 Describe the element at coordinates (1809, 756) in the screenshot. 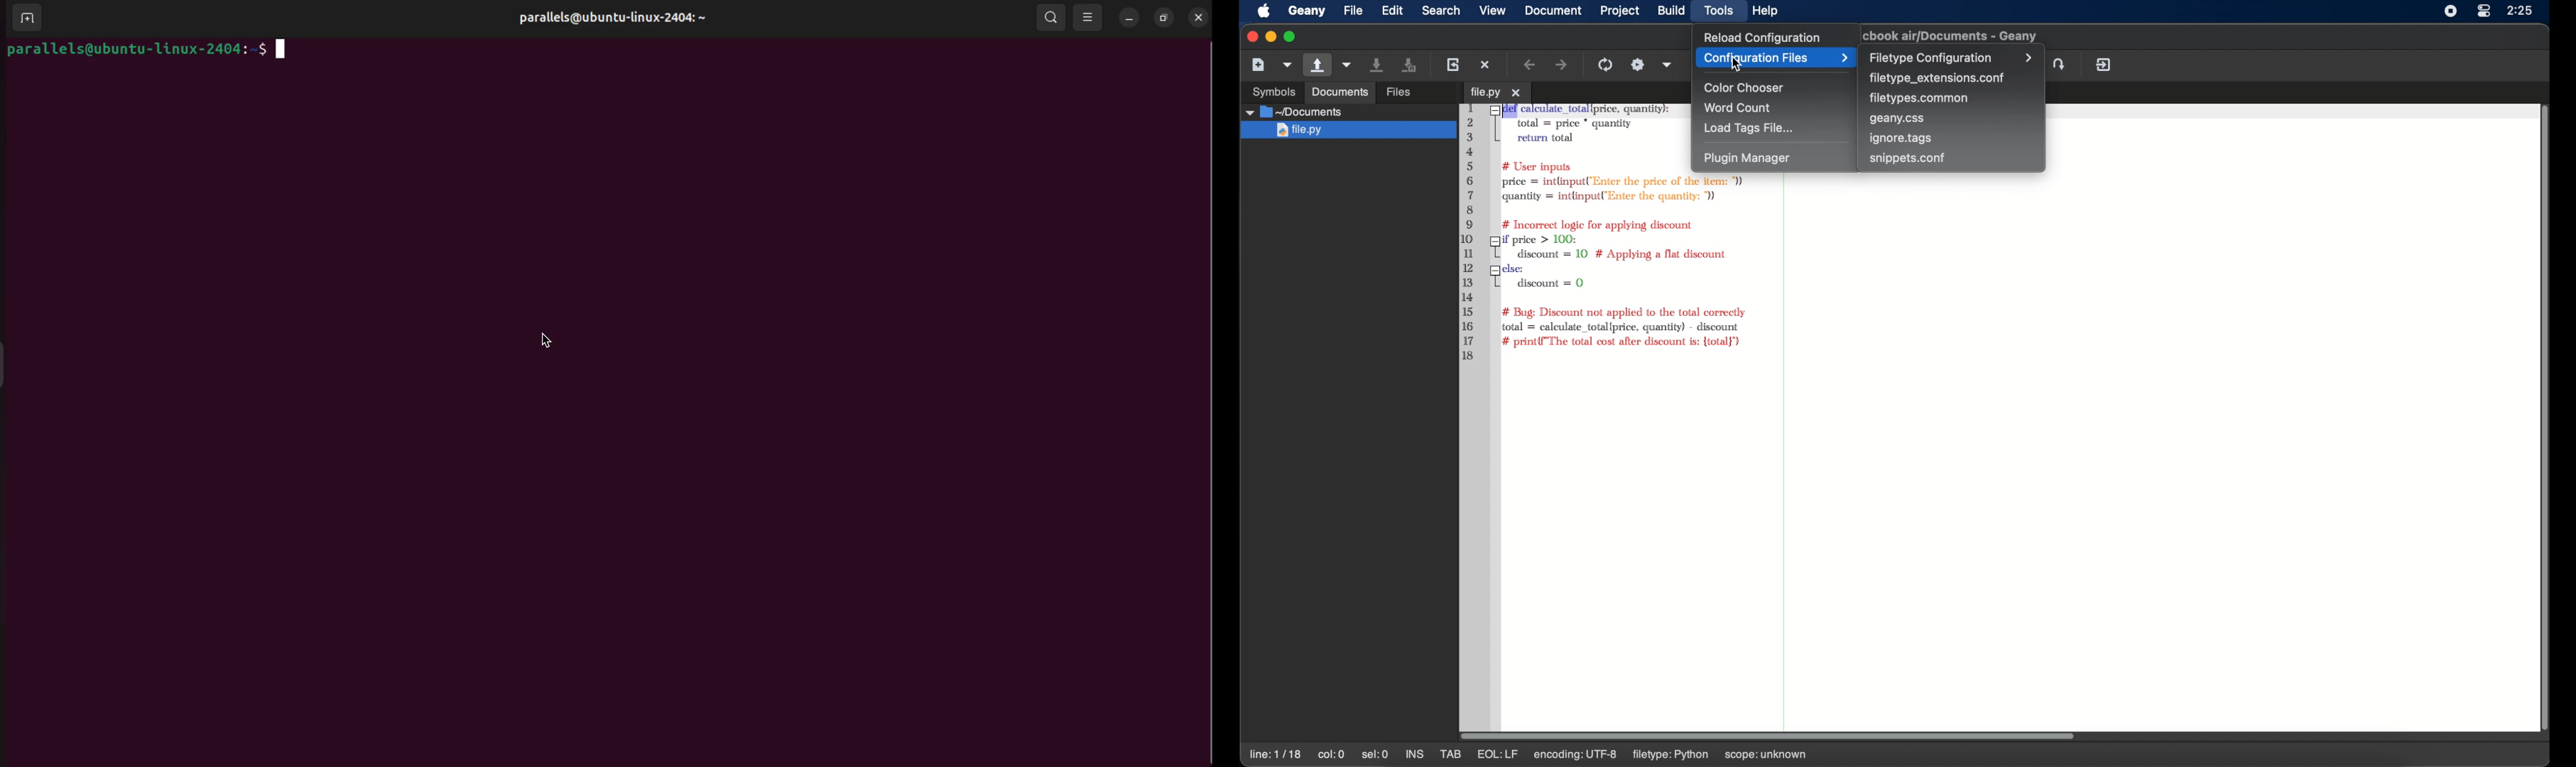

I see `scope: unknown` at that location.